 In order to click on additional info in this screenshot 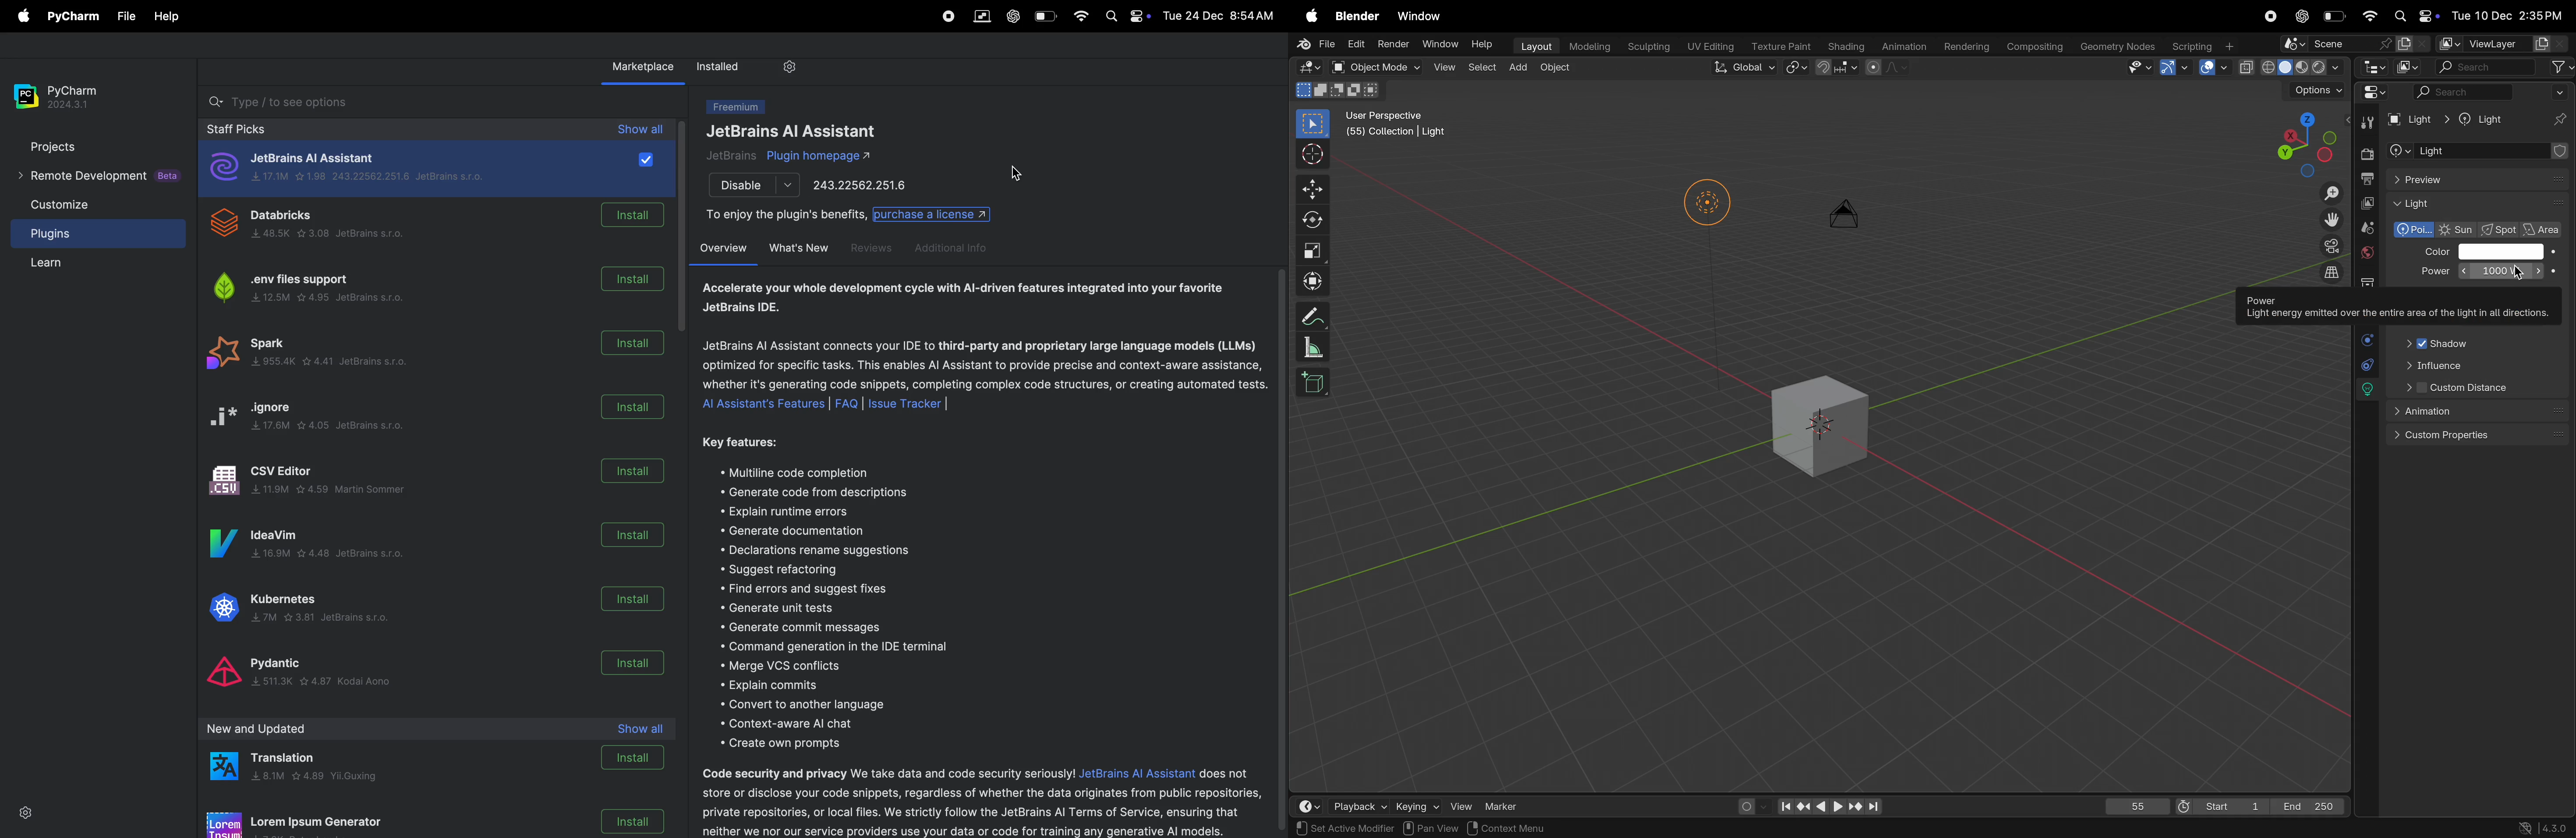, I will do `click(957, 245)`.